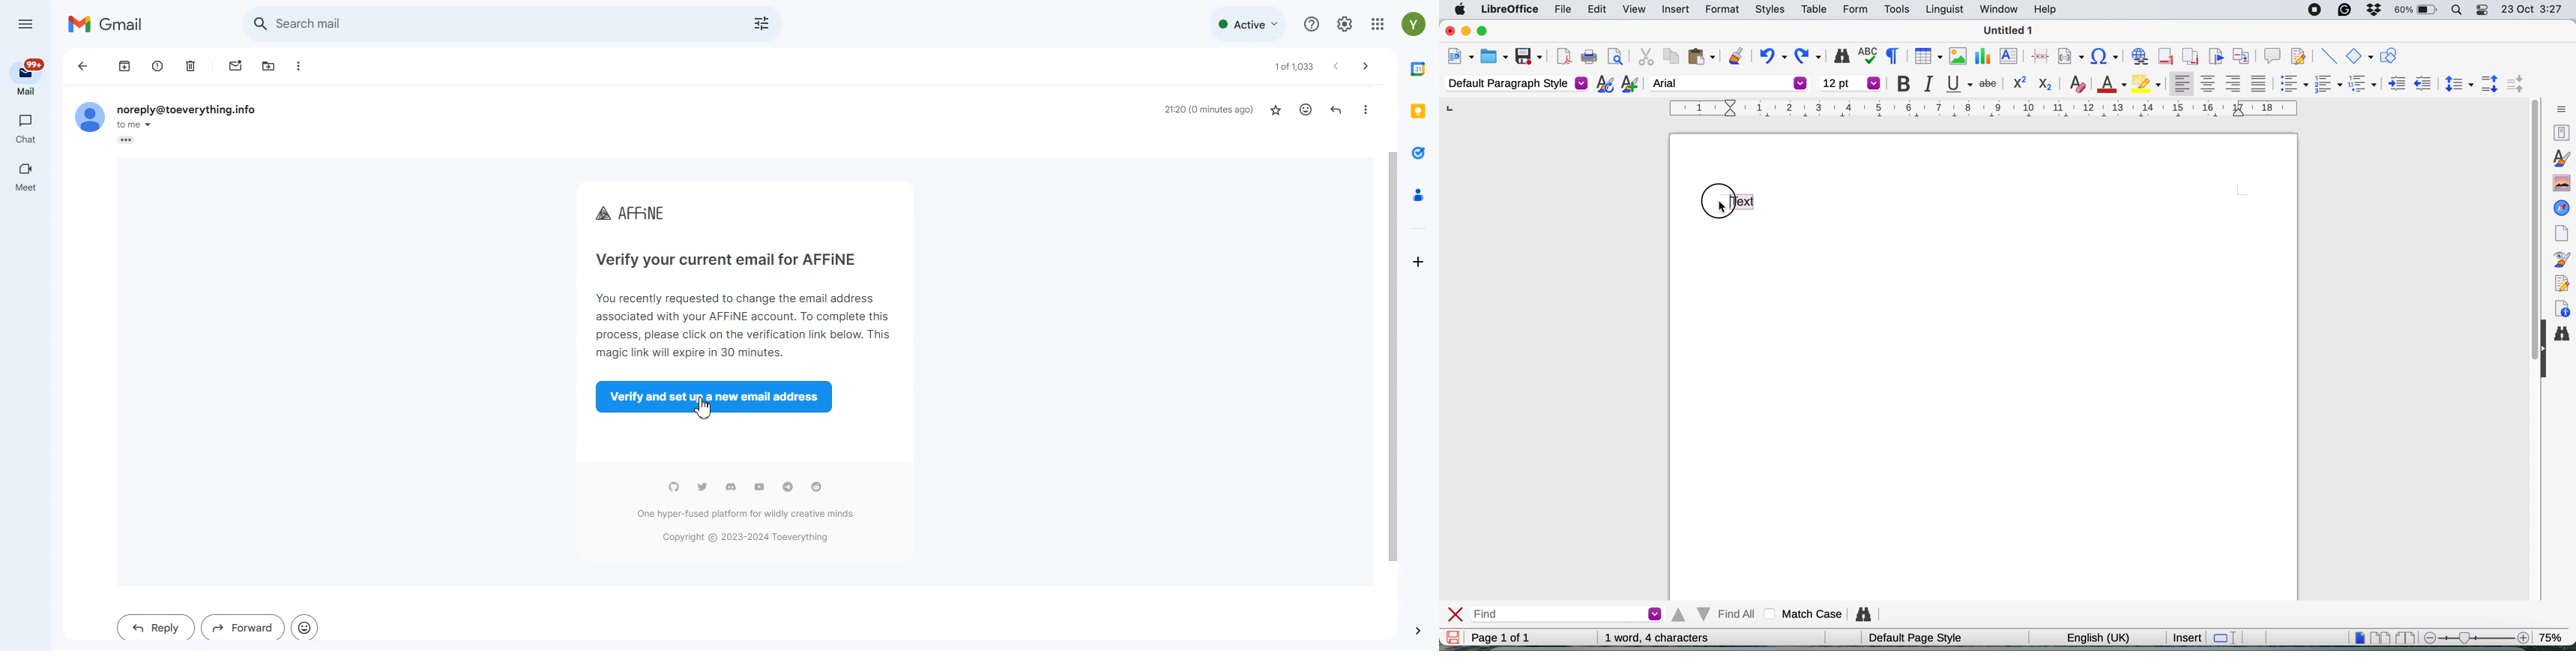 The height and width of the screenshot is (672, 2576). I want to click on toggle ordered list, so click(2329, 85).